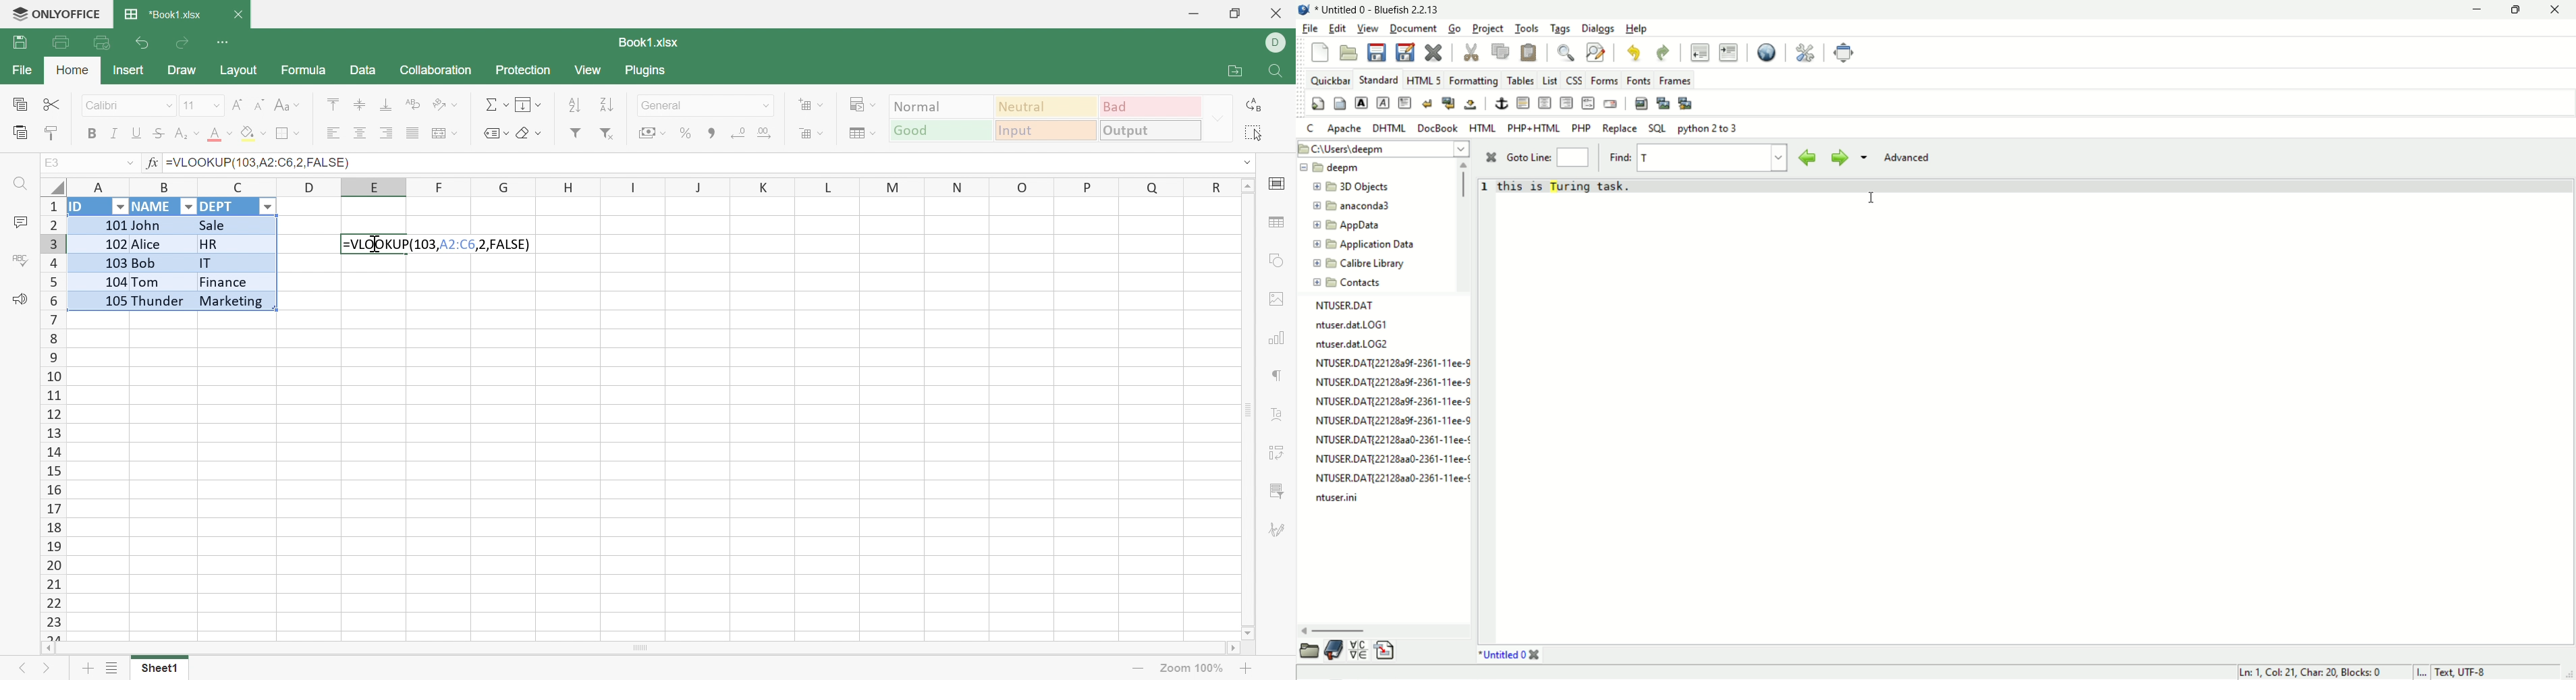 This screenshot has width=2576, height=700. I want to click on scroll bar, so click(1464, 225).